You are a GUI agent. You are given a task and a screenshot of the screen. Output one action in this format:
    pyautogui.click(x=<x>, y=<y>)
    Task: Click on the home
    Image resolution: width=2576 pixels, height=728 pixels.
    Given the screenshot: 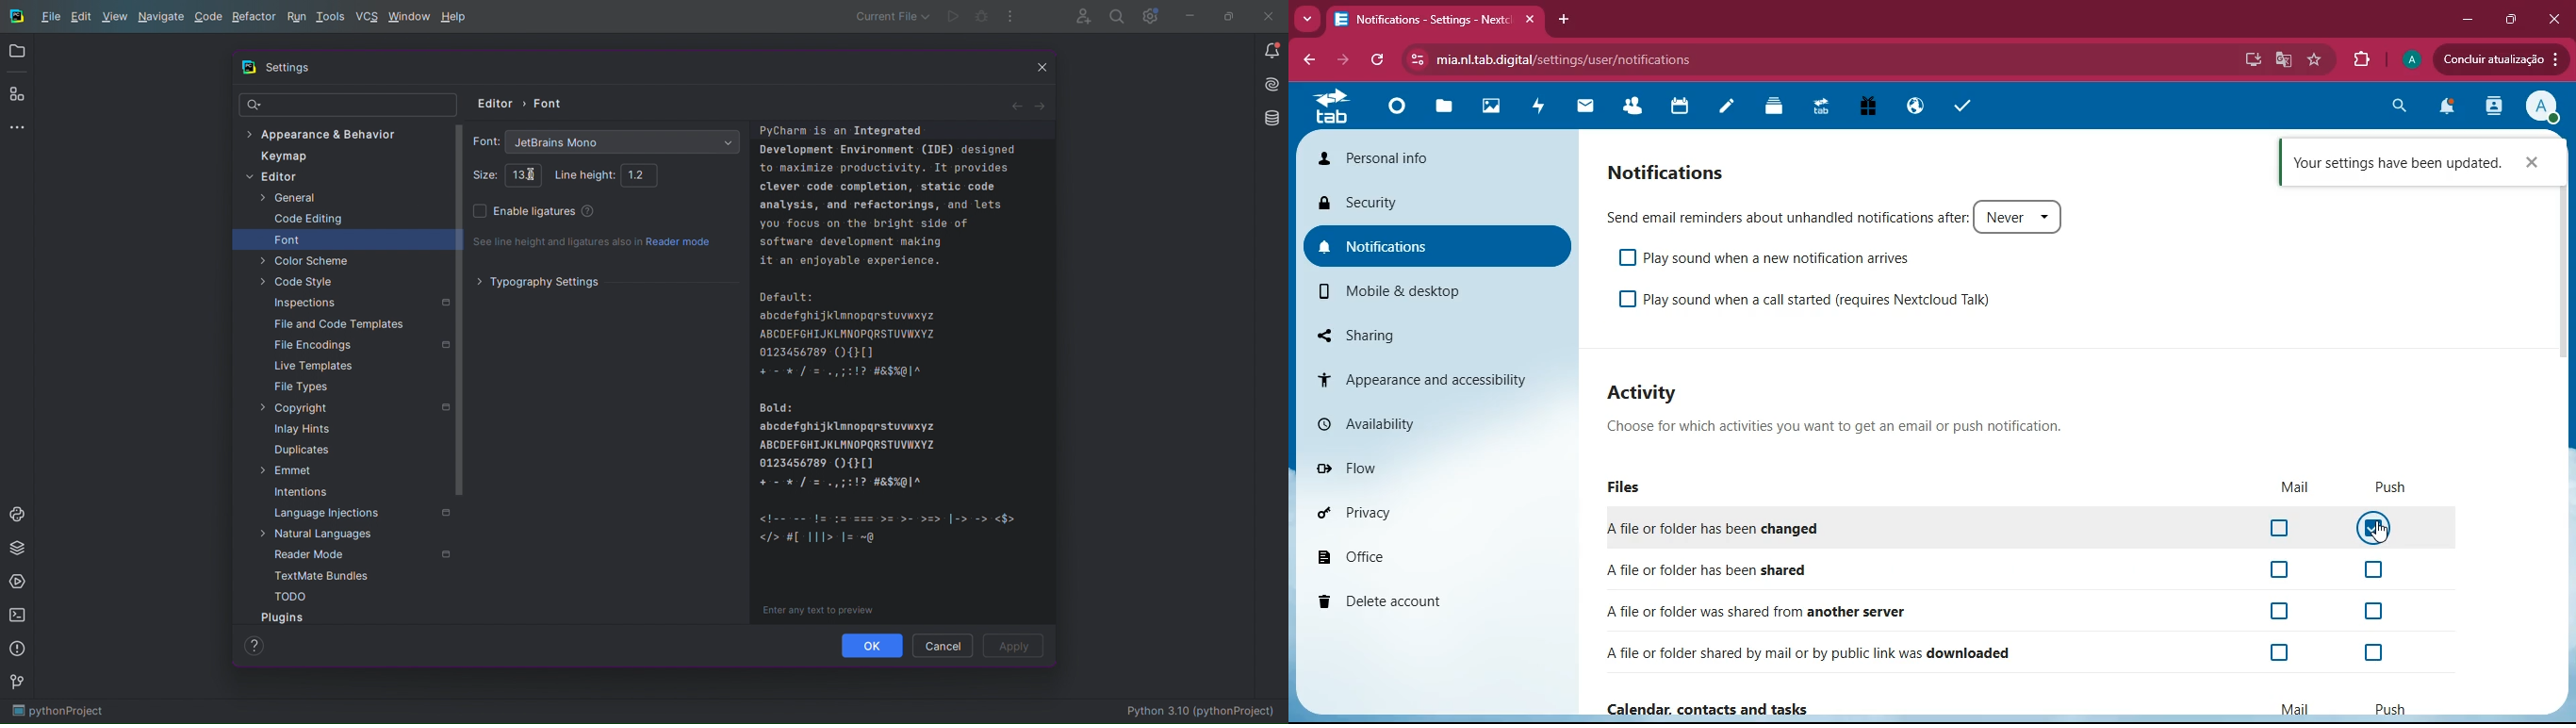 What is the action you would take?
    pyautogui.click(x=1397, y=114)
    